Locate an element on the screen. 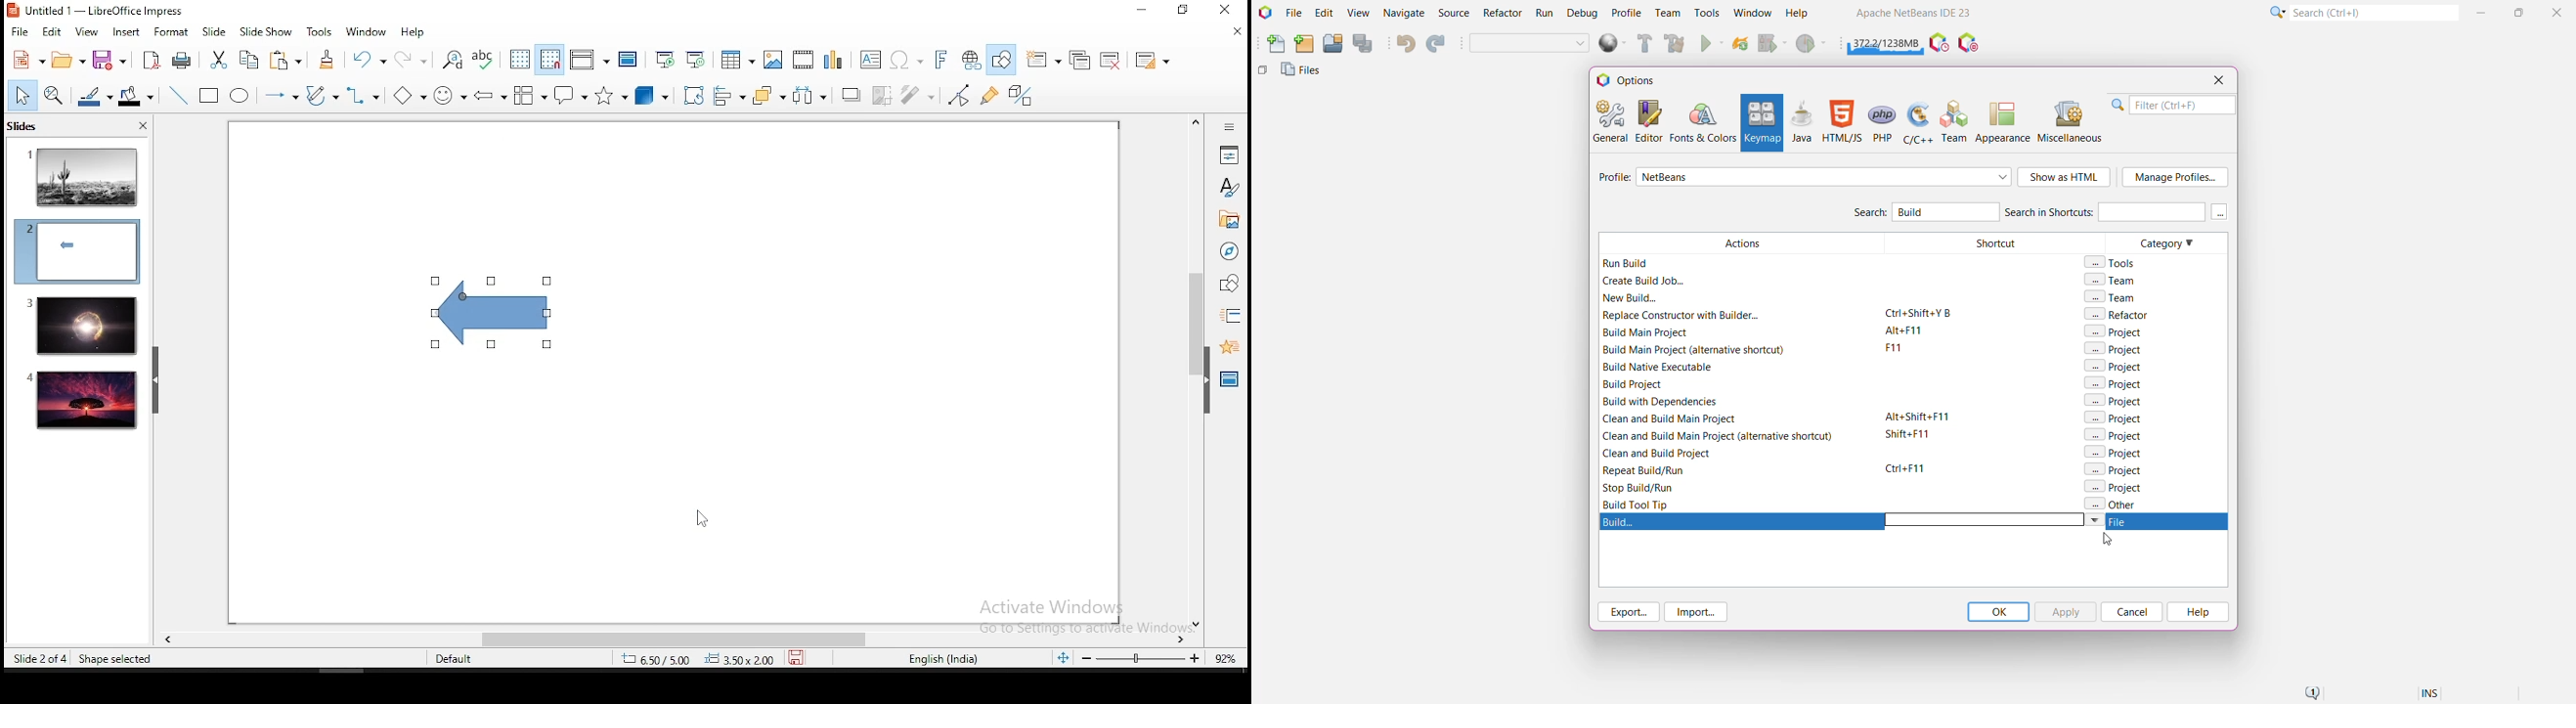 Image resolution: width=2576 pixels, height=728 pixels. start from first slide is located at coordinates (665, 60).